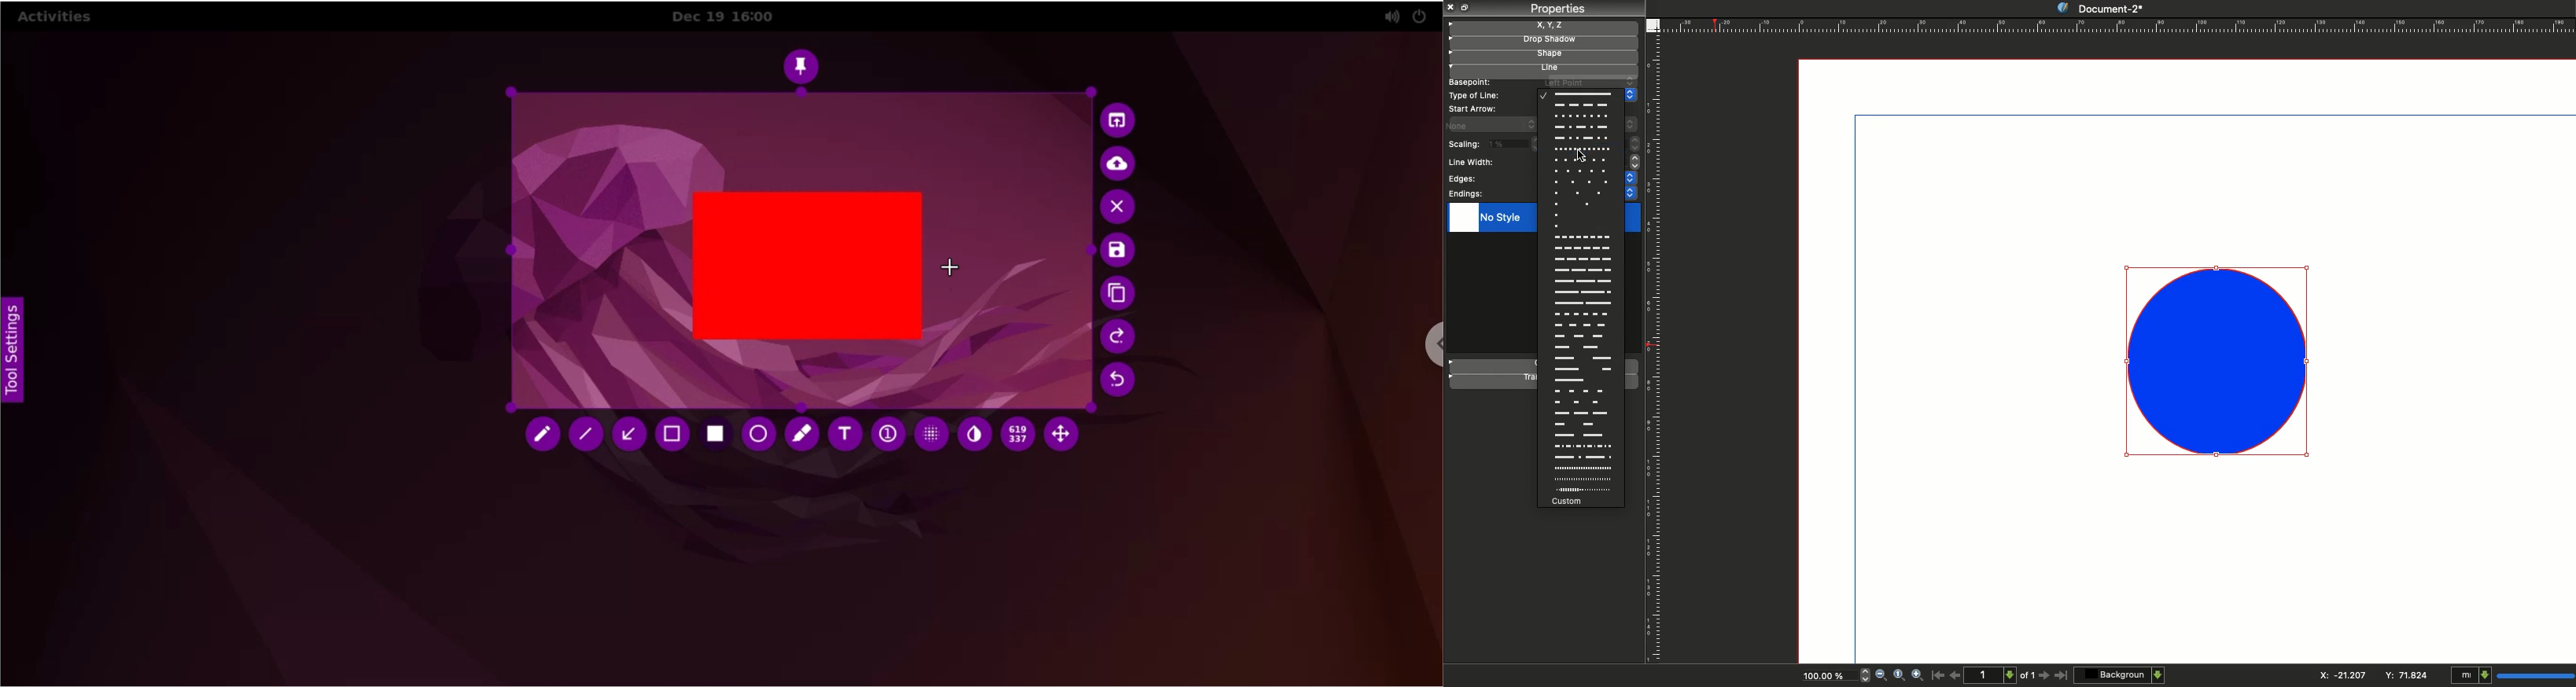 The width and height of the screenshot is (2576, 700). I want to click on line option, so click(1581, 347).